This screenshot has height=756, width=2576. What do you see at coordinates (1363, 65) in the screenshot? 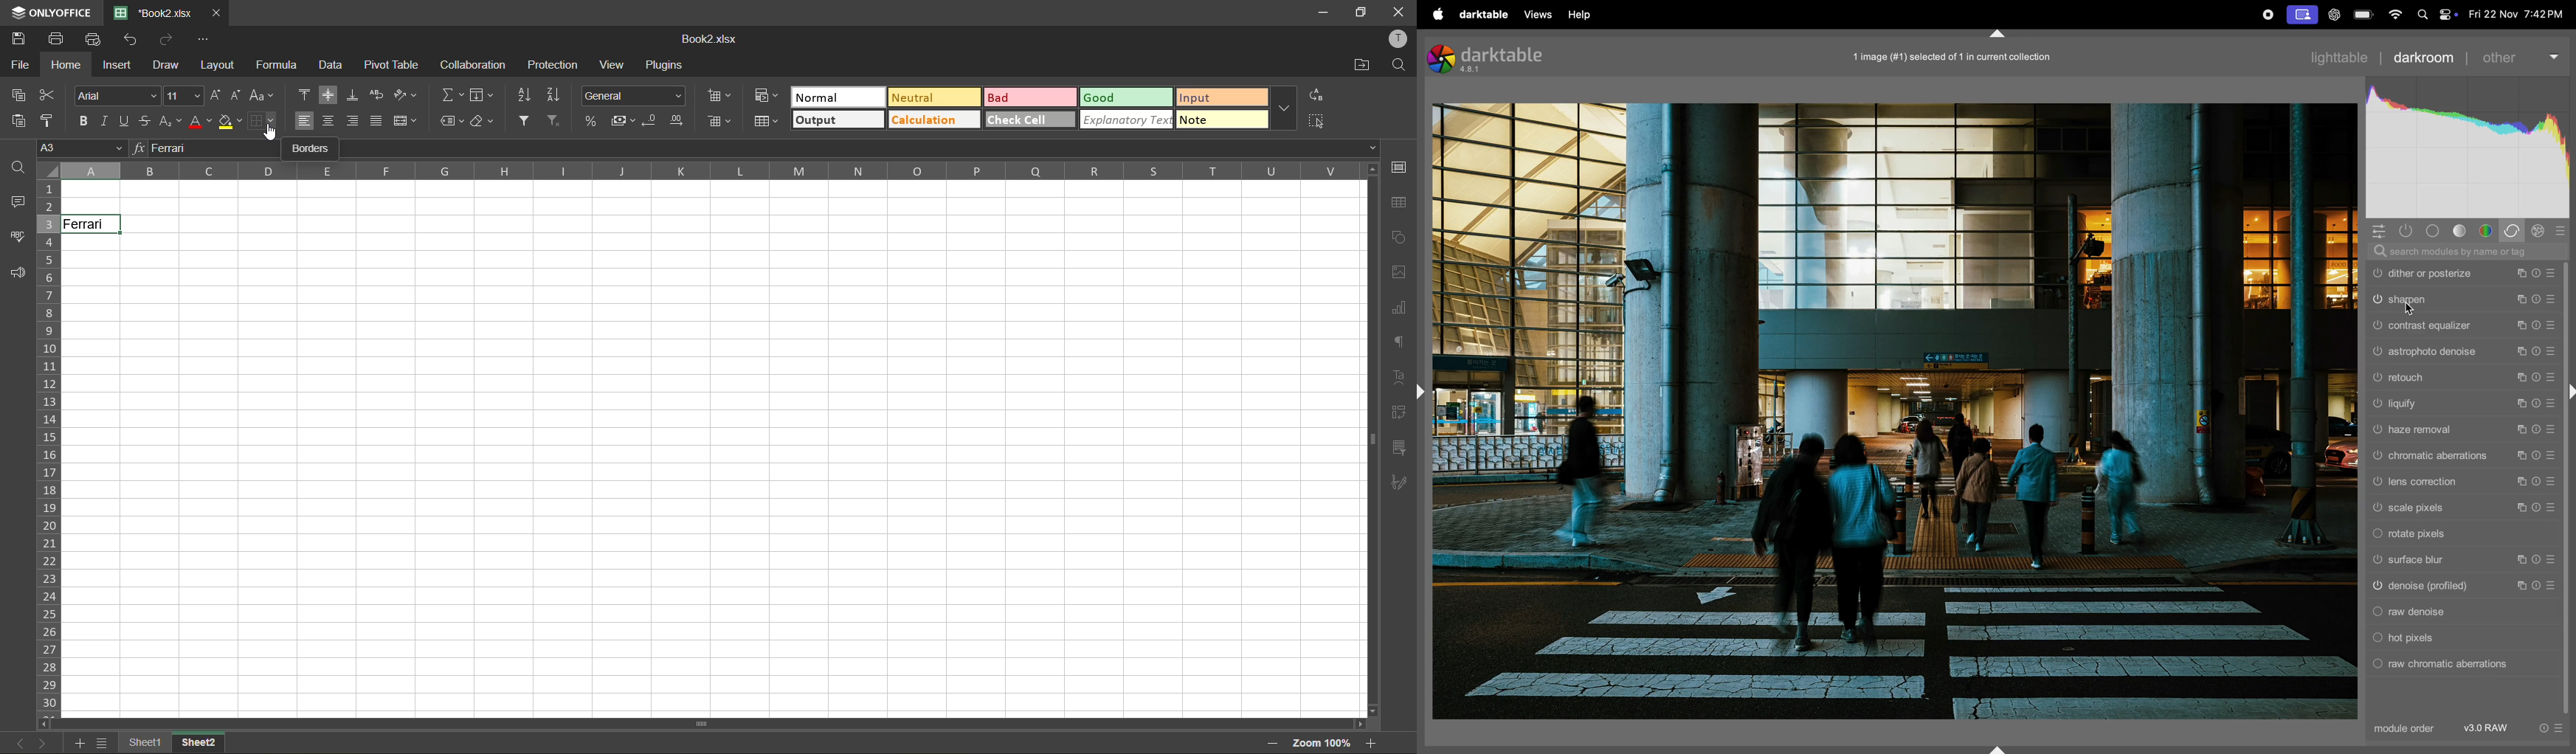
I see `open location` at bounding box center [1363, 65].